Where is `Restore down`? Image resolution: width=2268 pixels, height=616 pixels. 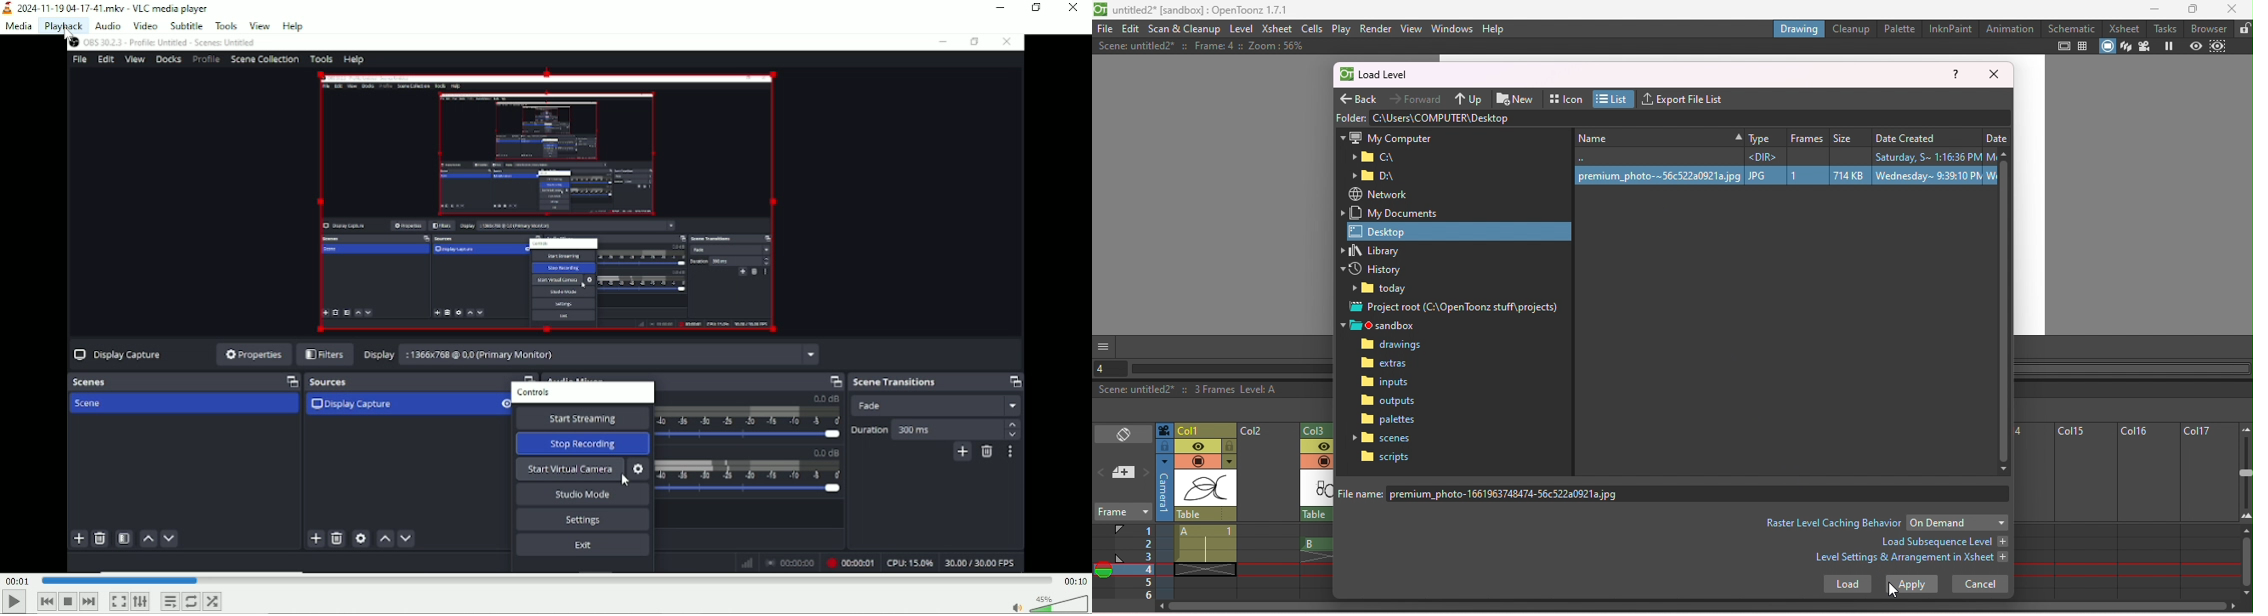
Restore down is located at coordinates (1036, 8).